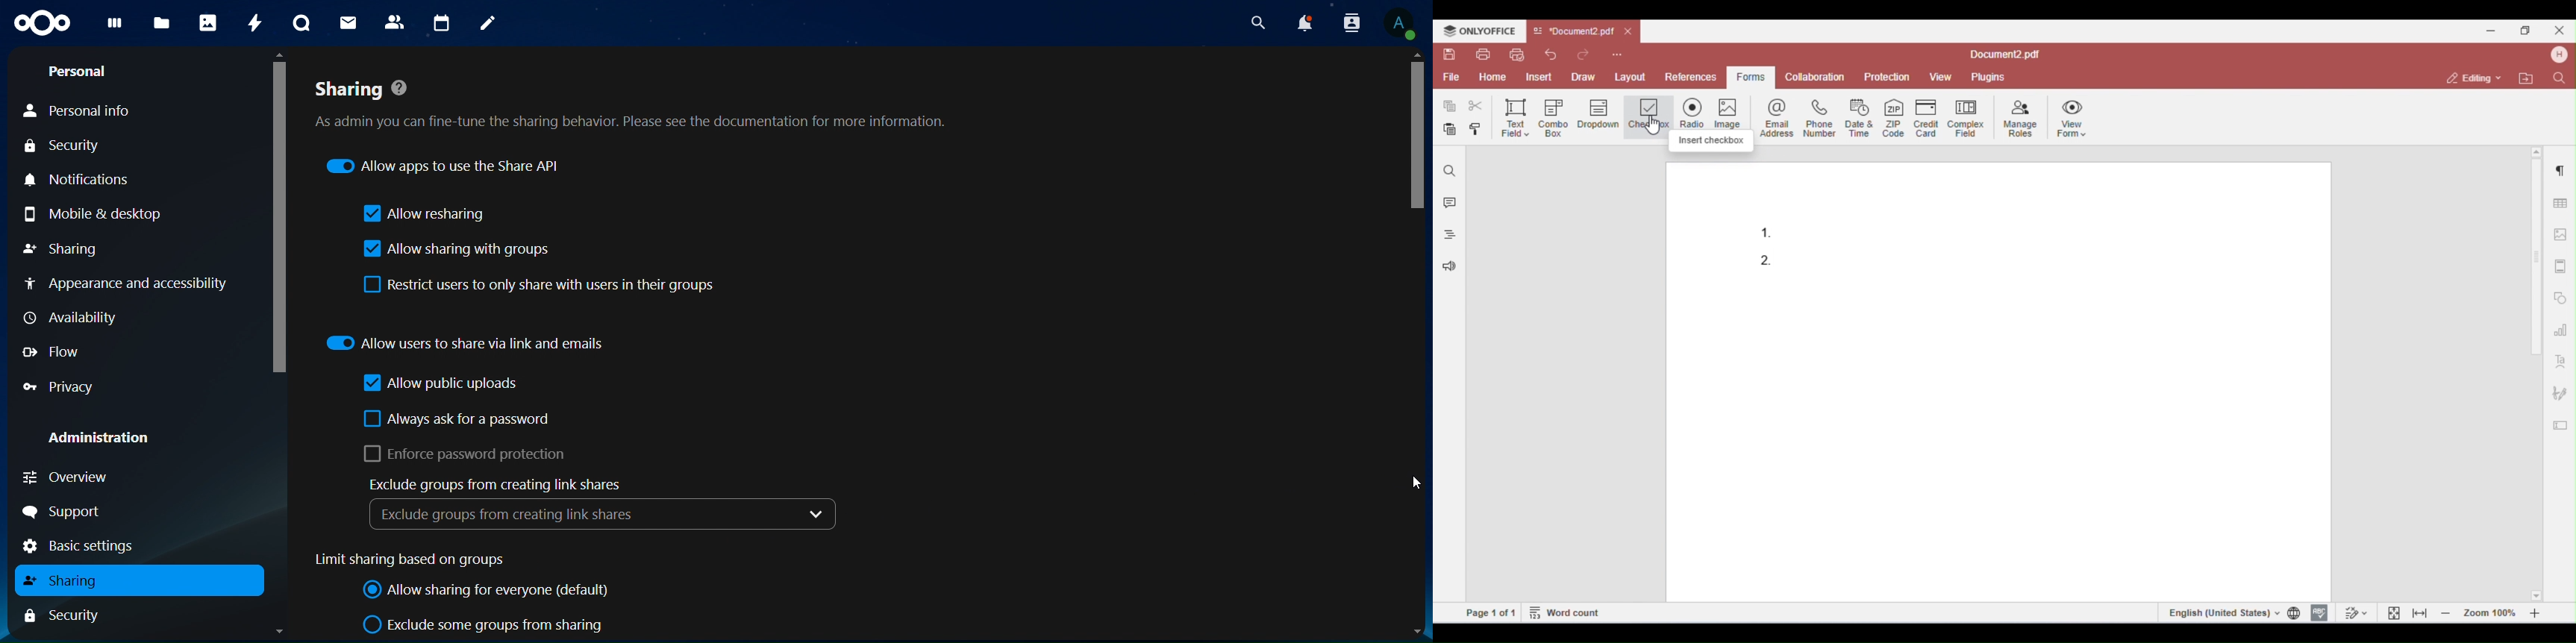 The image size is (2576, 644). I want to click on appearance and accessibility, so click(128, 284).